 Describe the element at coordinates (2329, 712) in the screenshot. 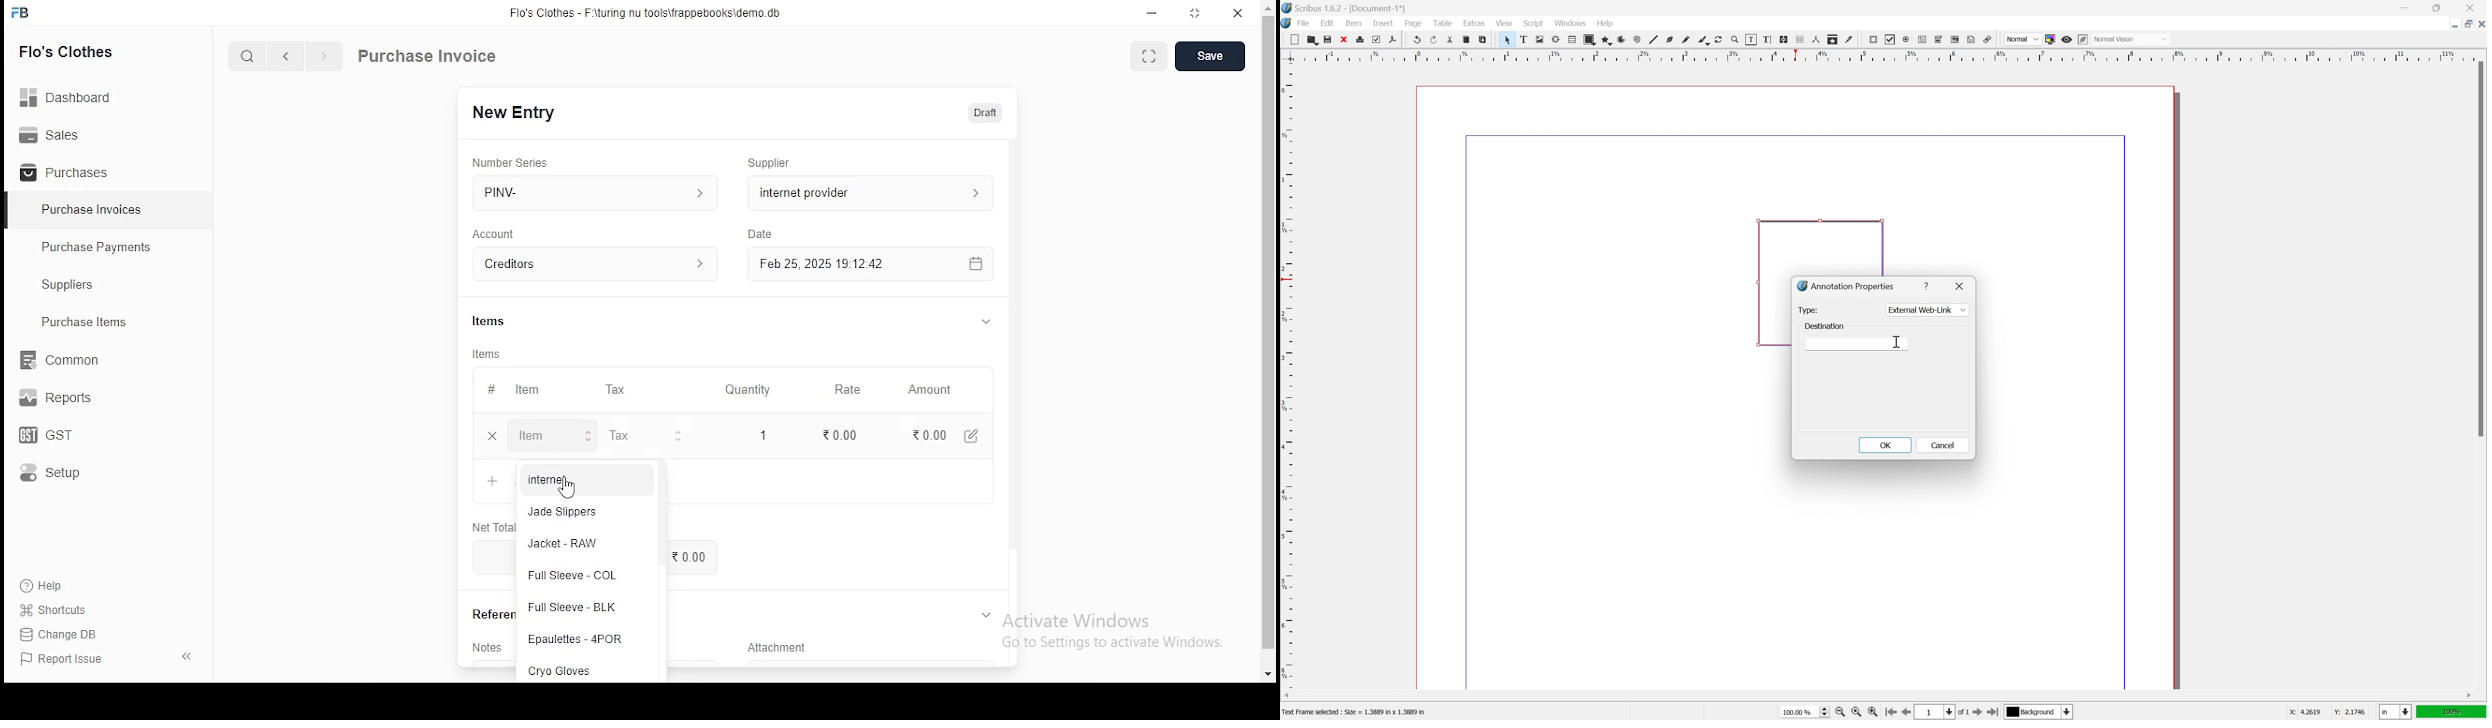

I see `coordinates` at that location.